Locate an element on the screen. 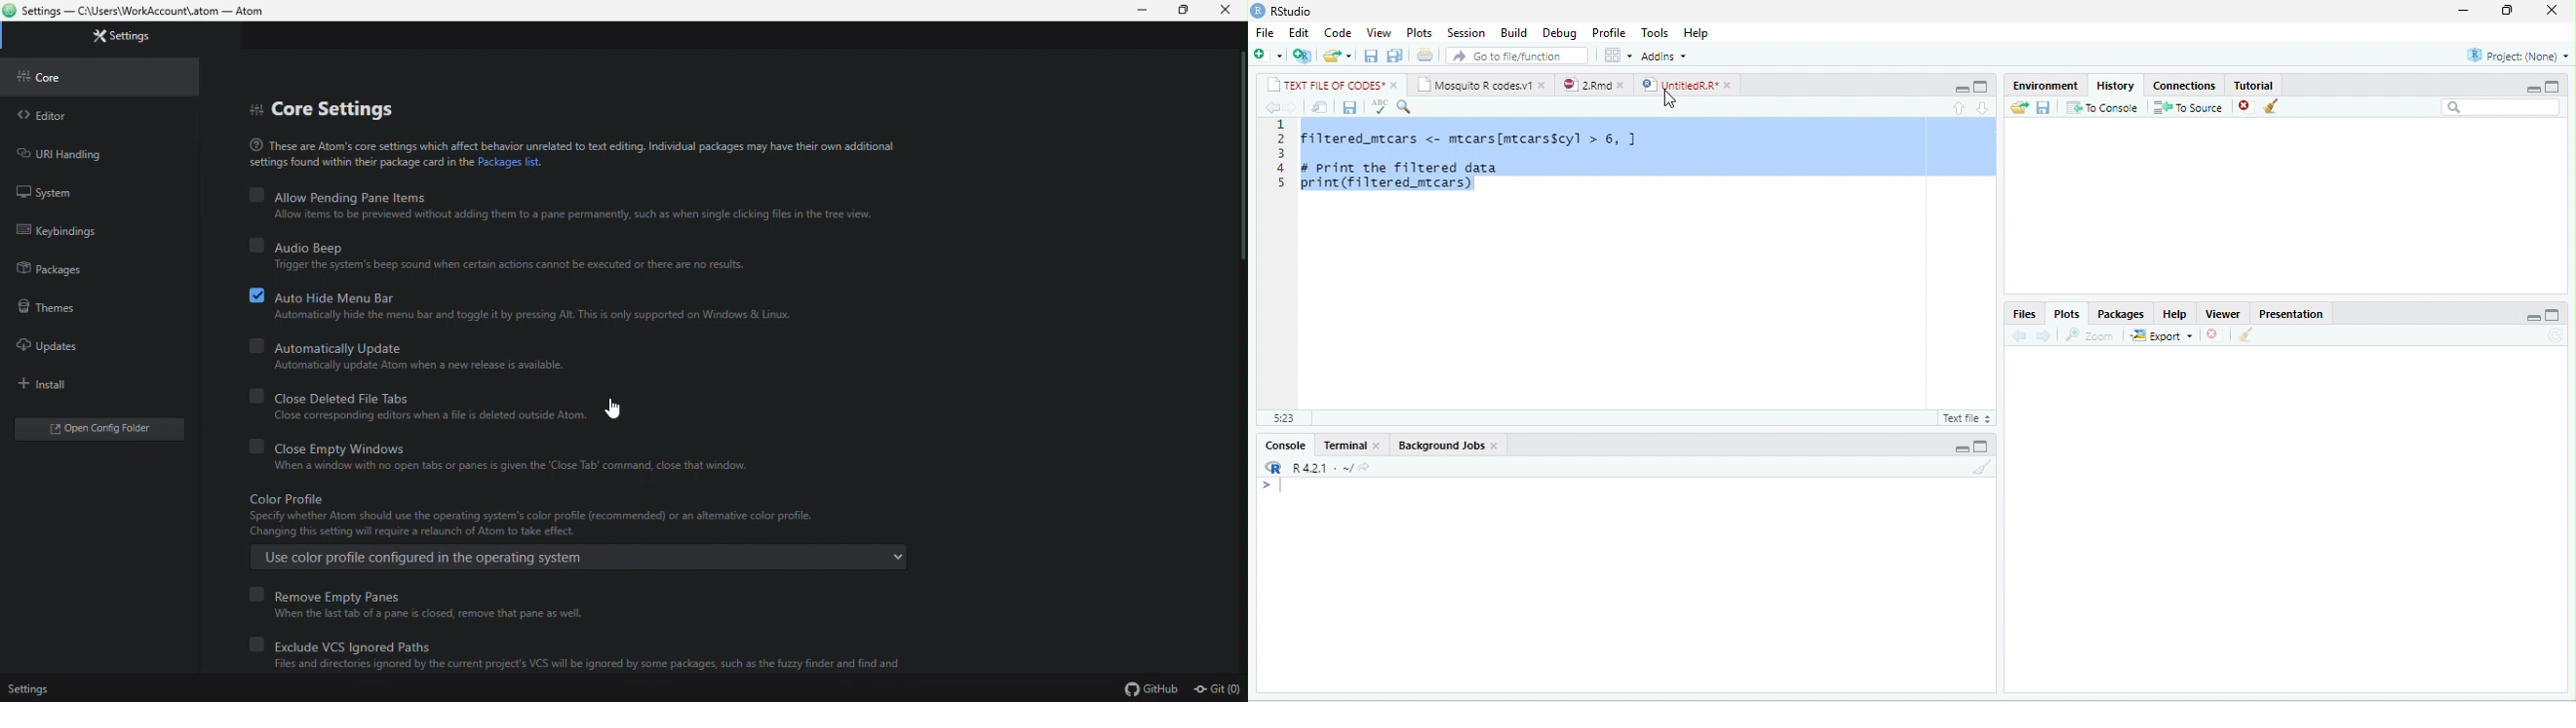 The width and height of the screenshot is (2576, 728). clear is located at coordinates (2272, 105).